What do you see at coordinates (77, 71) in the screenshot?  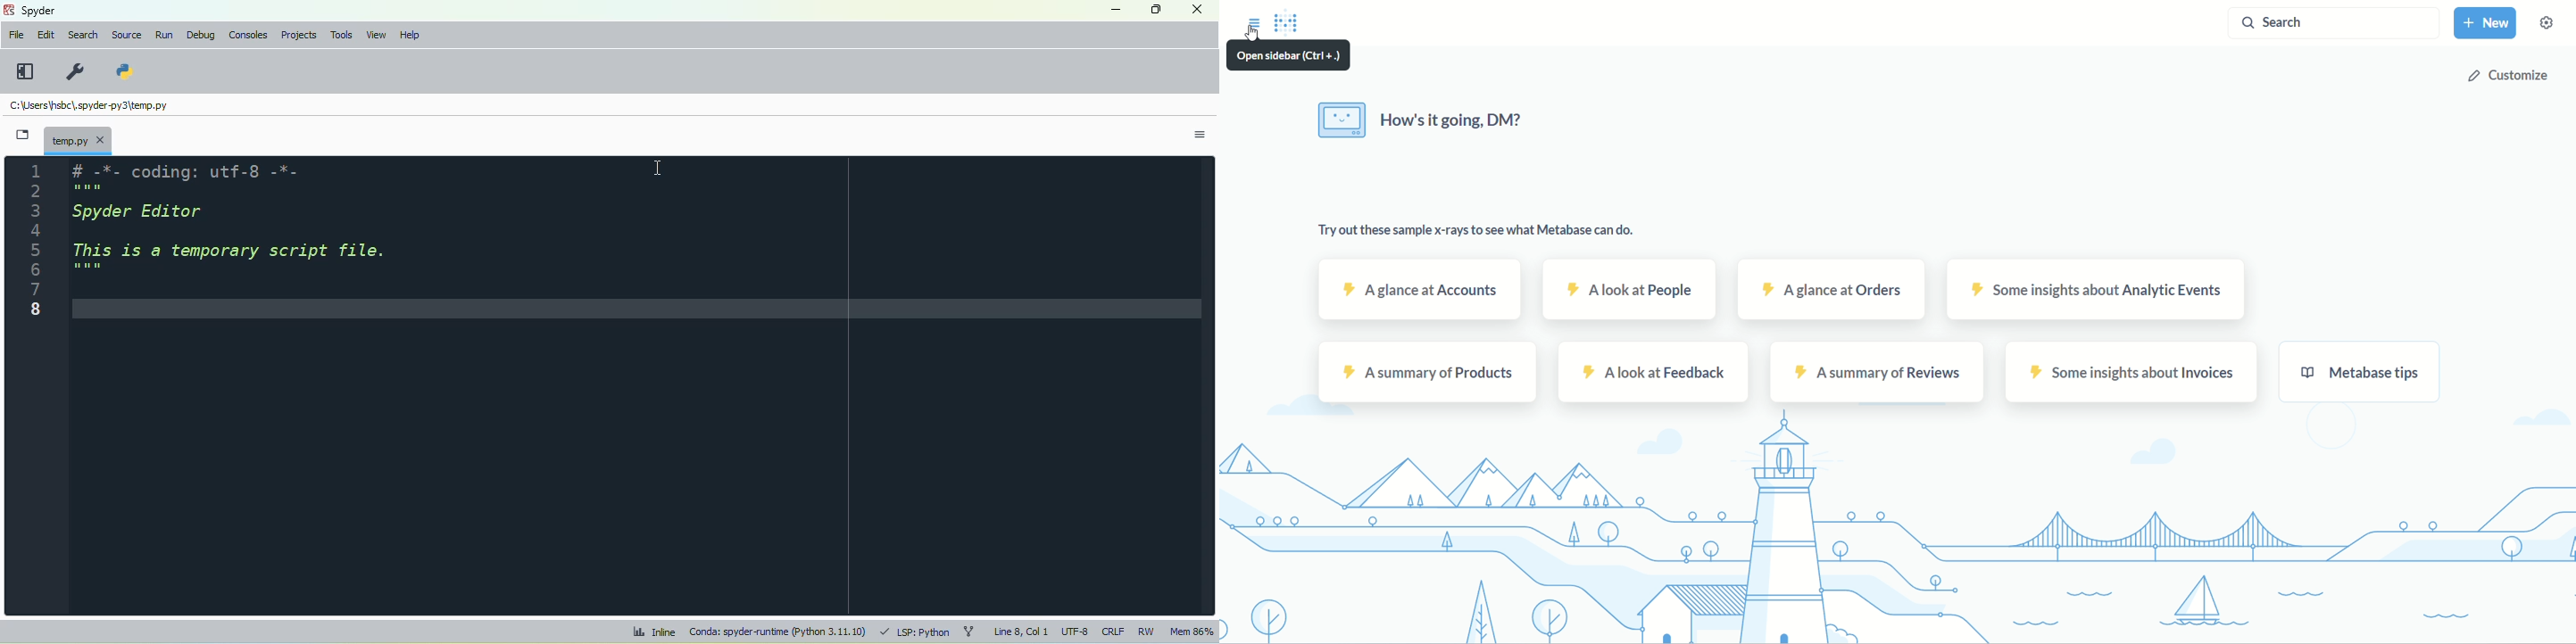 I see `preferences` at bounding box center [77, 71].